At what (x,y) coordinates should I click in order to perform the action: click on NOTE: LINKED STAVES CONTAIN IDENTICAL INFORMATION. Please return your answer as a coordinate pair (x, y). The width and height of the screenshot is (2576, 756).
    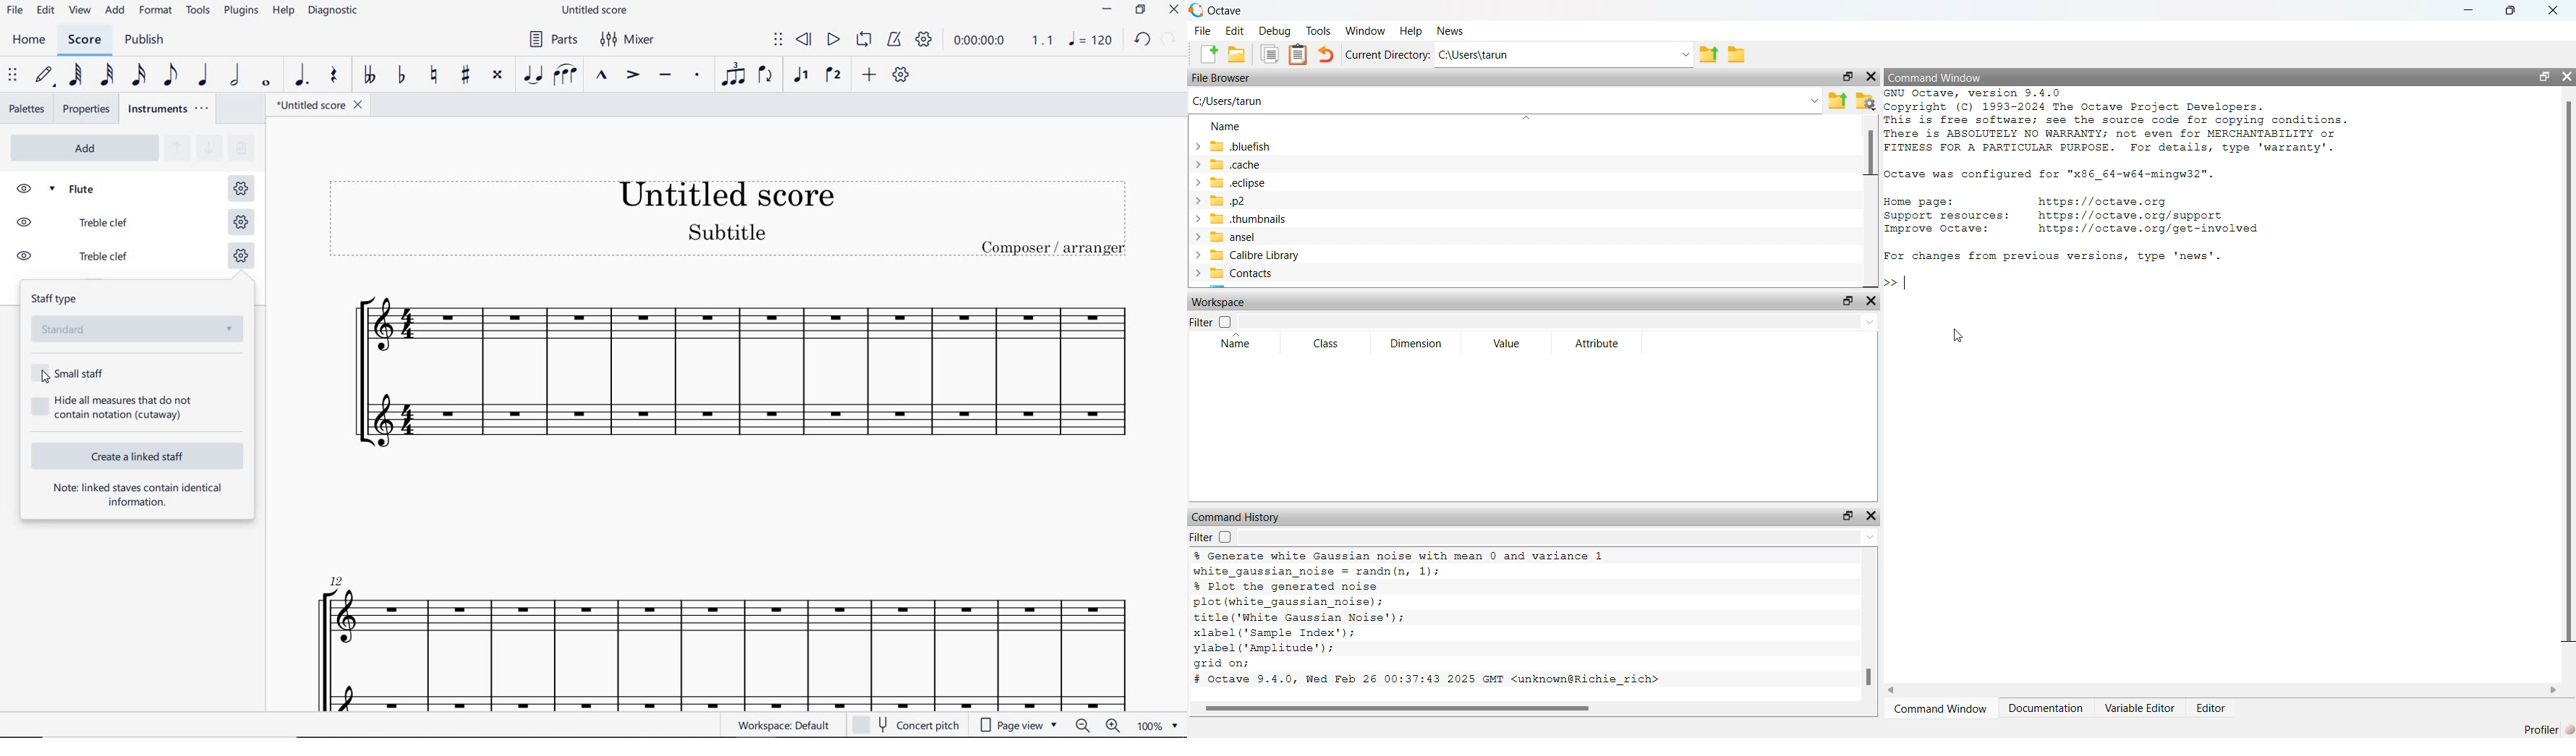
    Looking at the image, I should click on (139, 495).